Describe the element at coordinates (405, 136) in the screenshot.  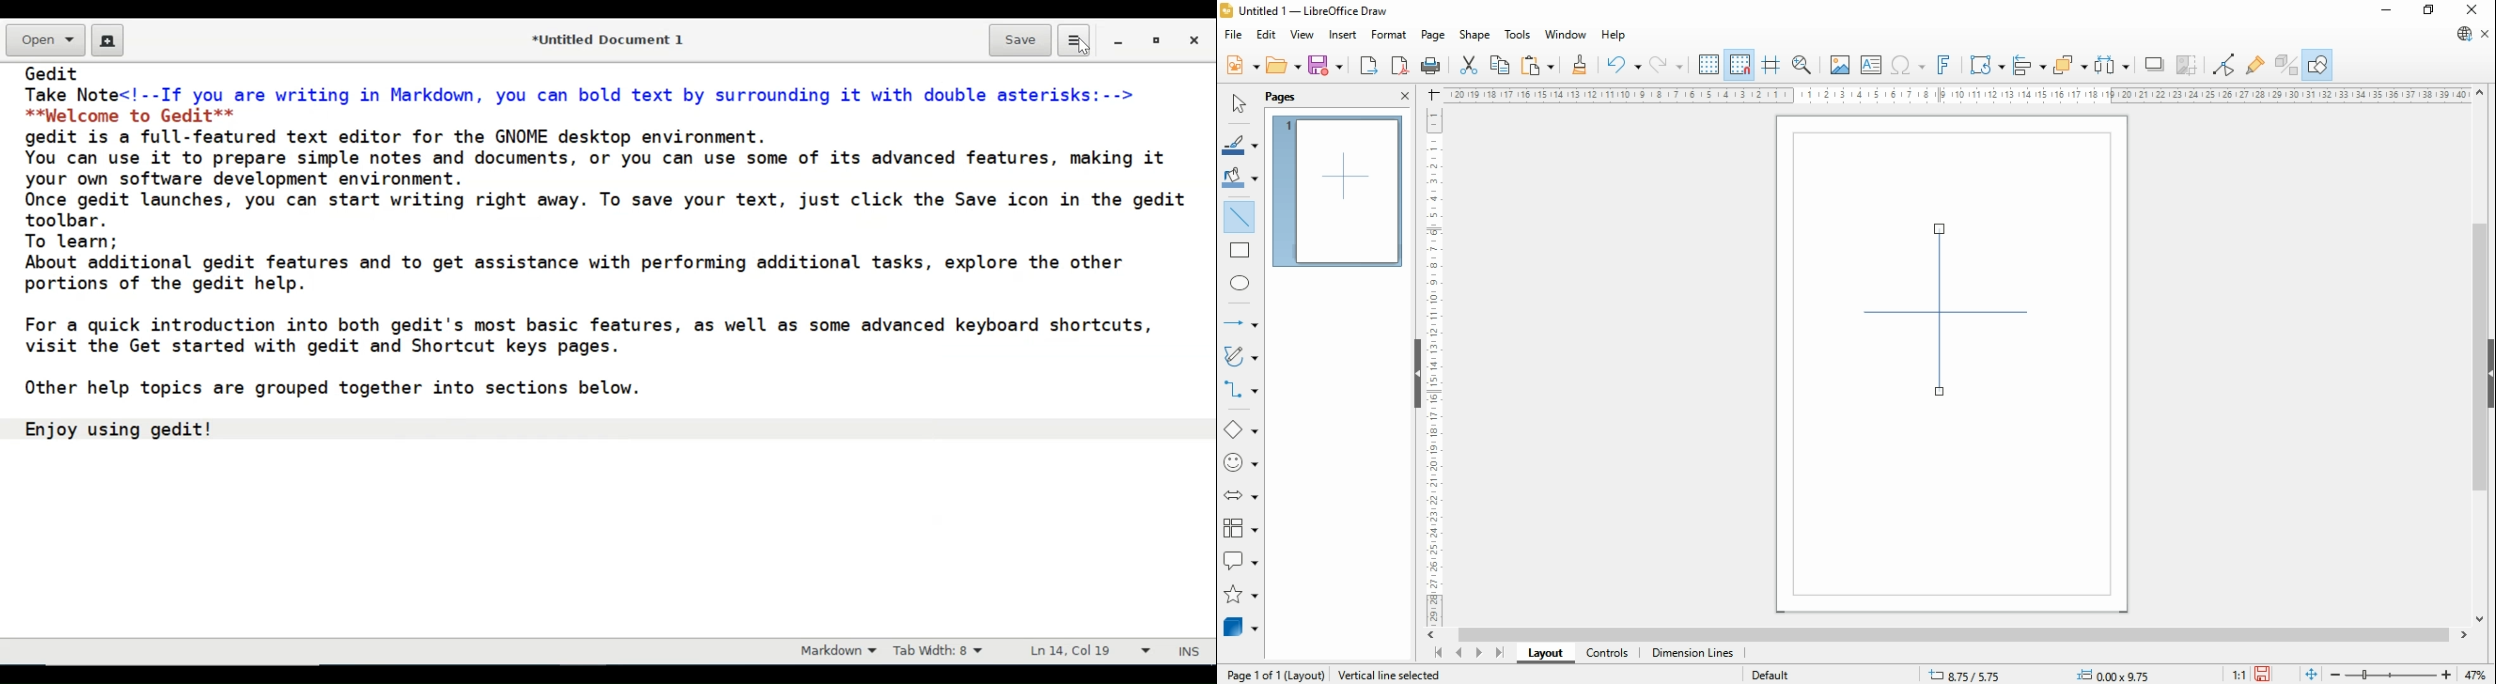
I see `gedit is a full-featured text editor for the GNOME desktop environment.` at that location.